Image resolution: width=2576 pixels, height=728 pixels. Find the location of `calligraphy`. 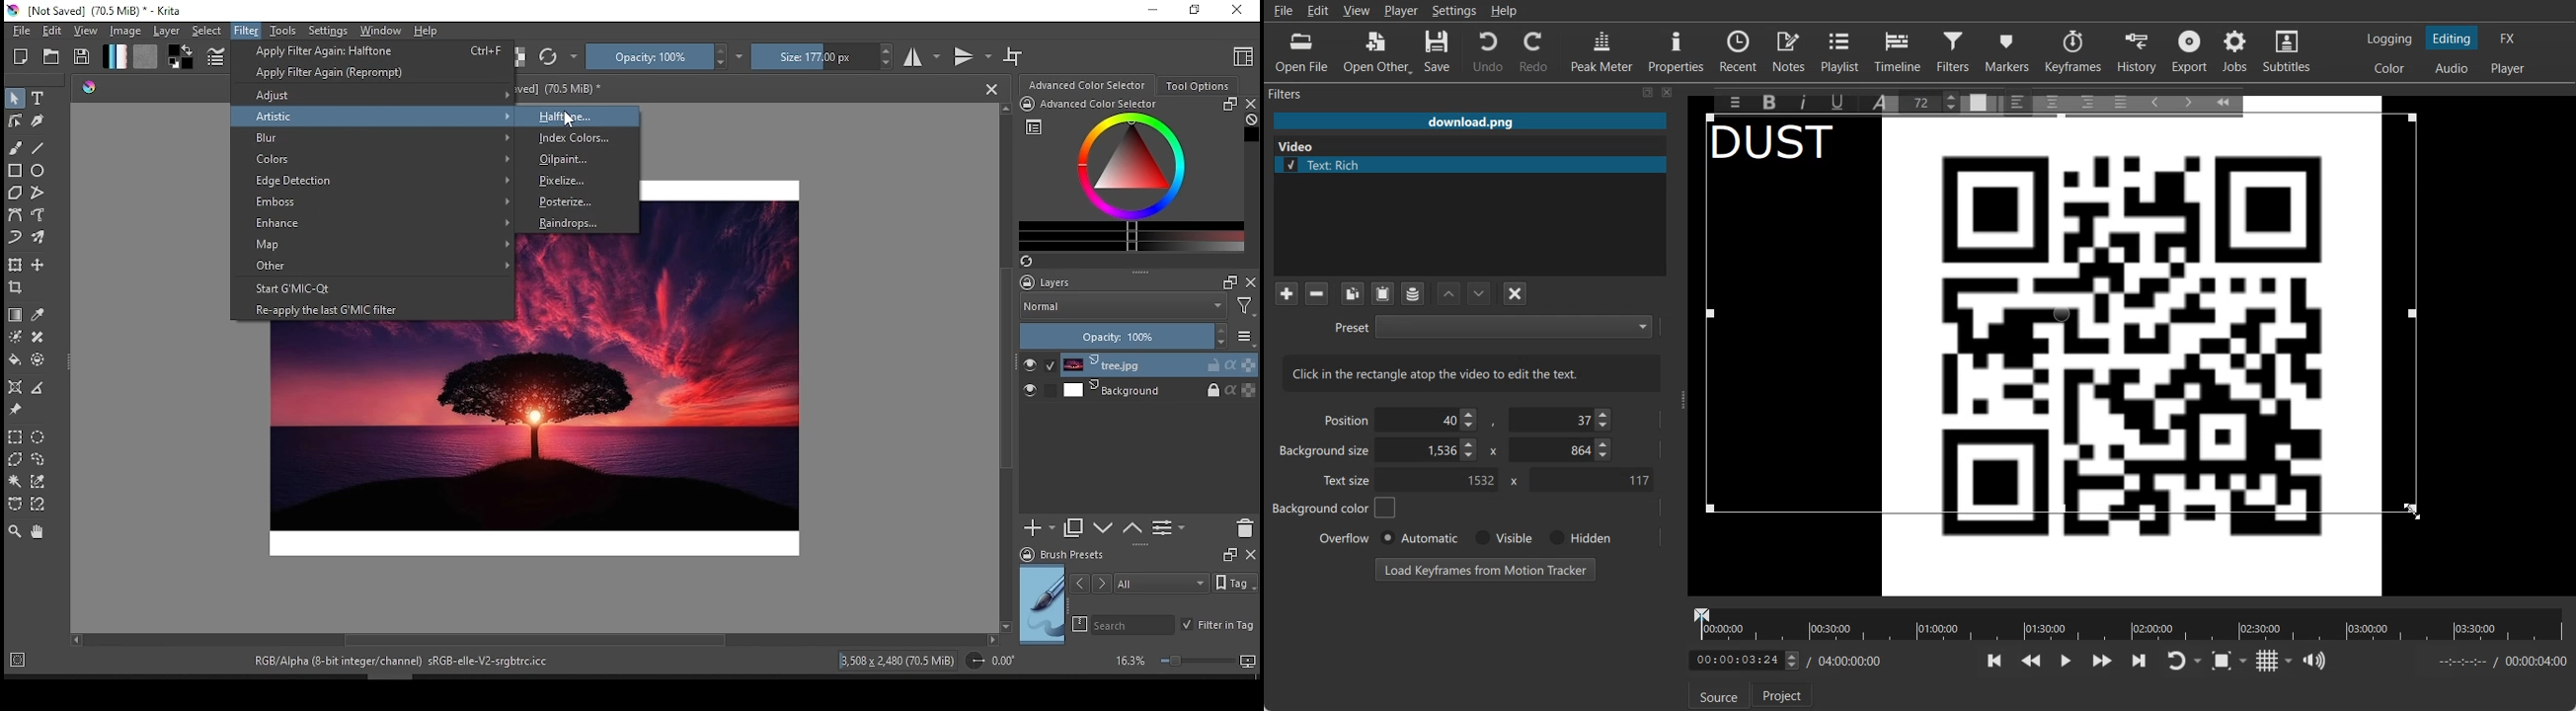

calligraphy is located at coordinates (38, 119).